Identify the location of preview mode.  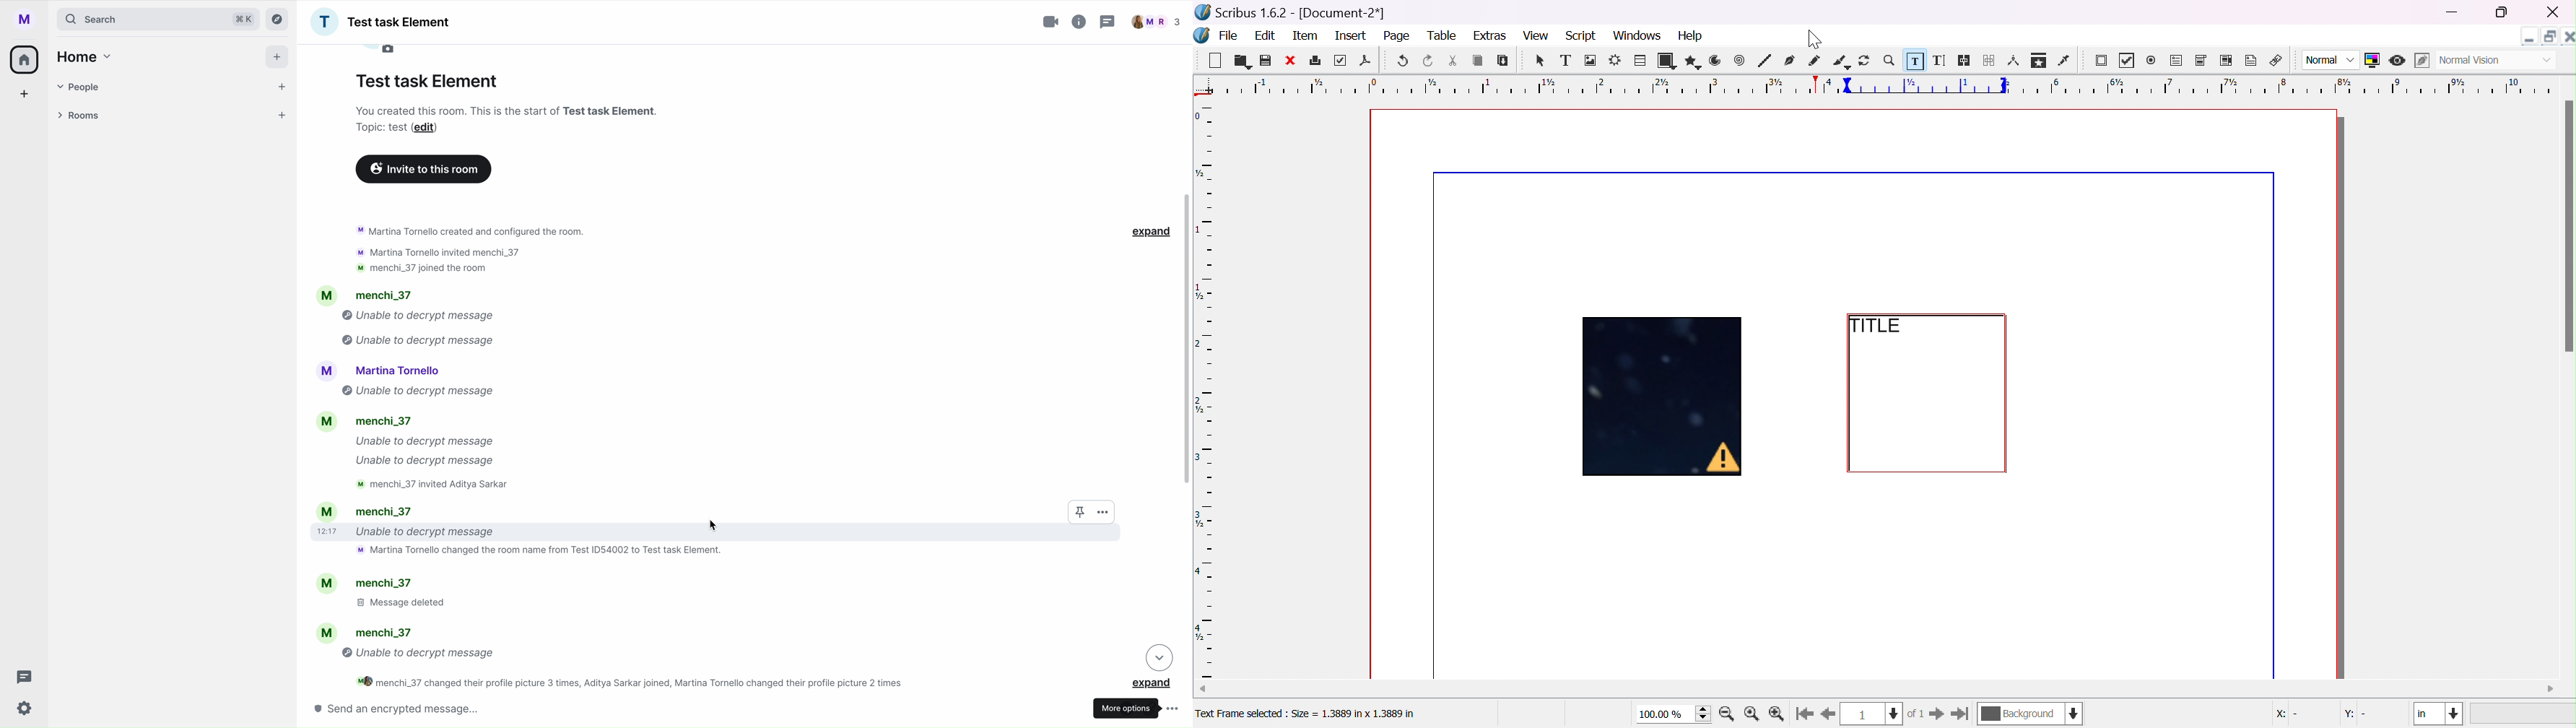
(2399, 61).